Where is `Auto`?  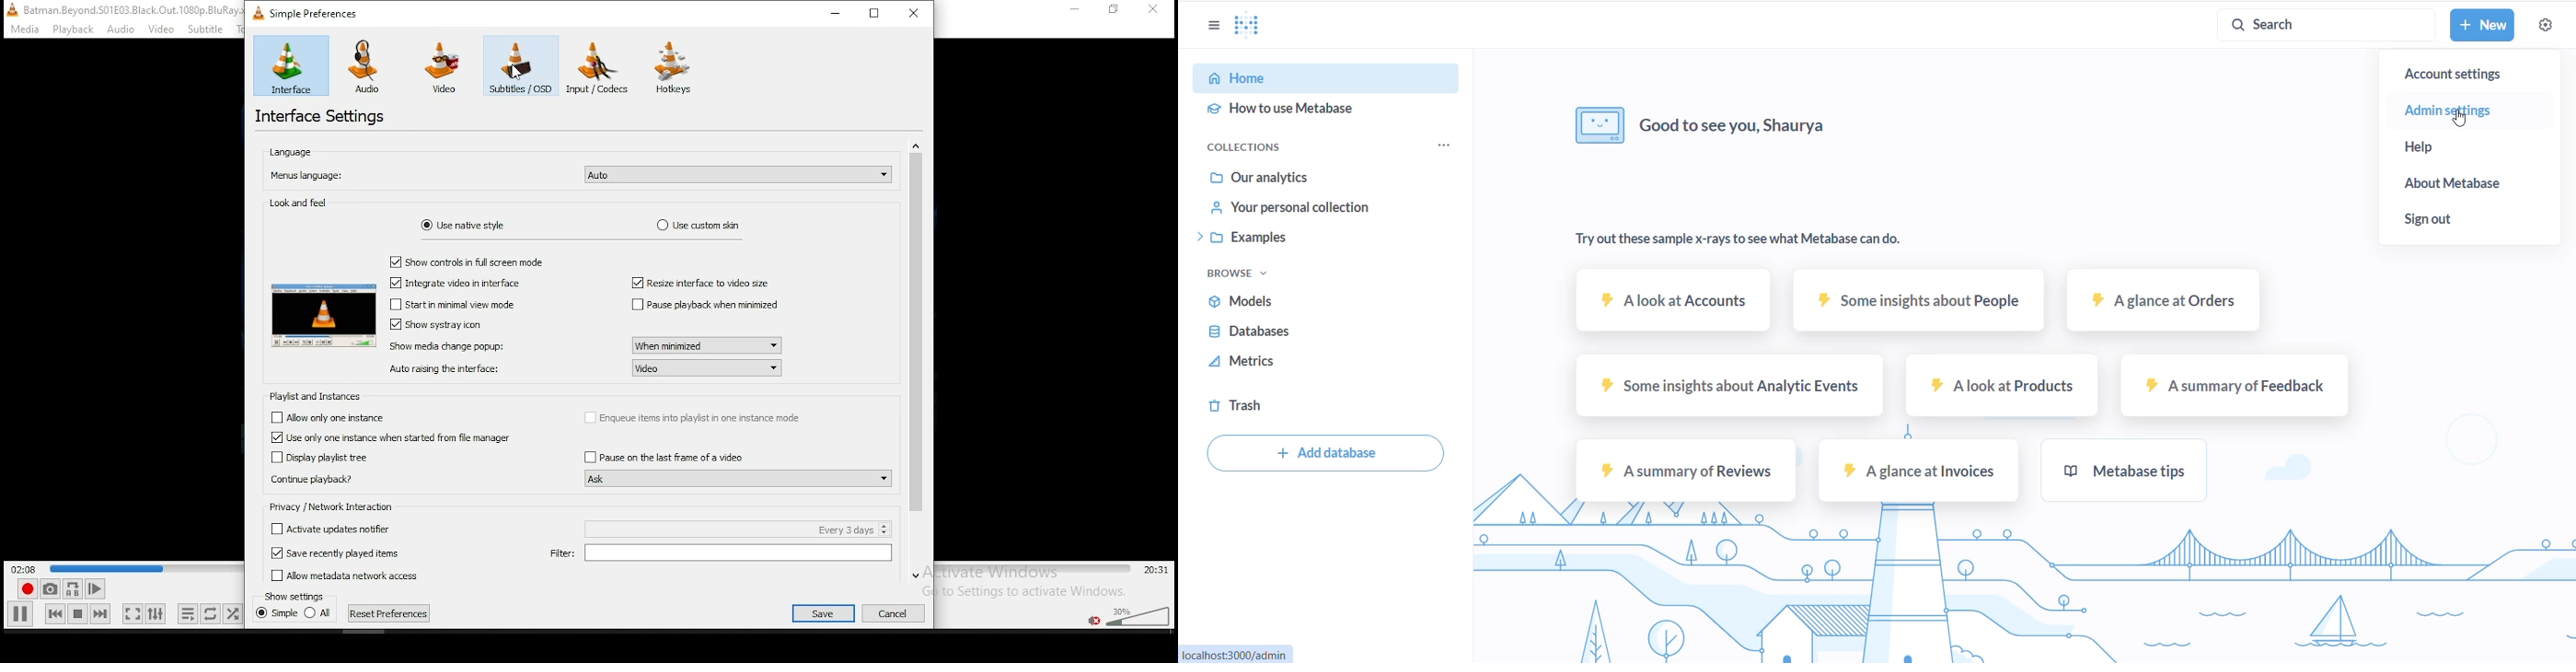 Auto is located at coordinates (739, 175).